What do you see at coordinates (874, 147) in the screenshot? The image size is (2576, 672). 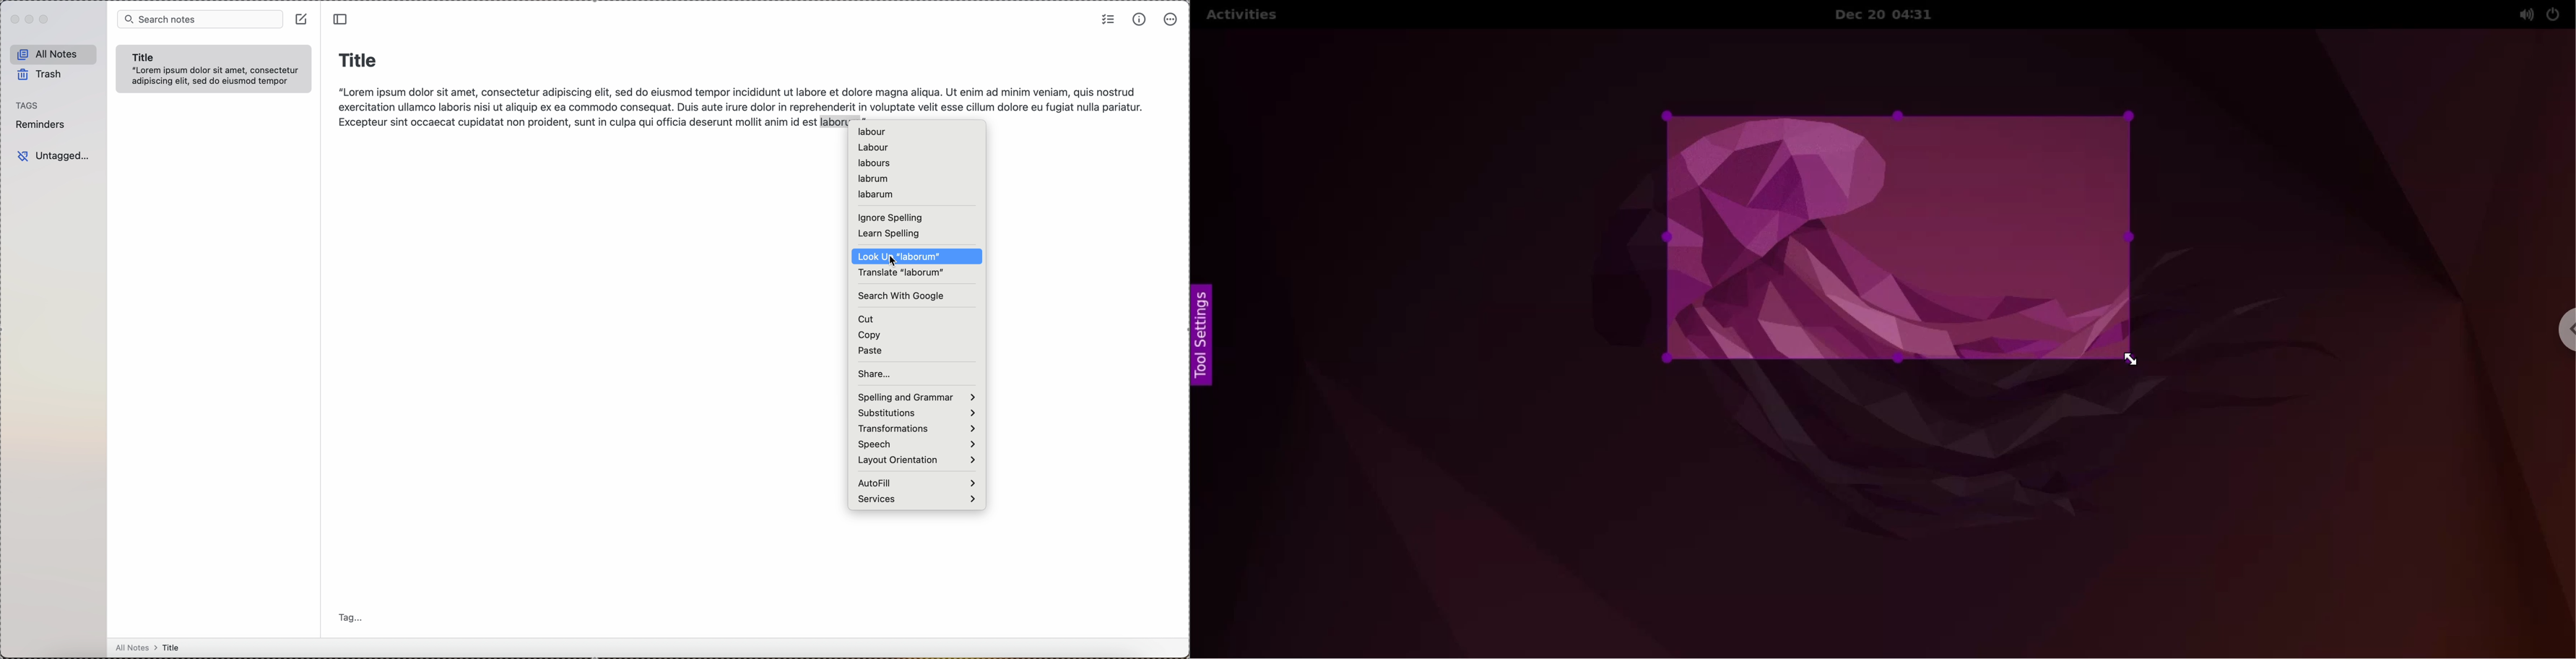 I see `labour` at bounding box center [874, 147].